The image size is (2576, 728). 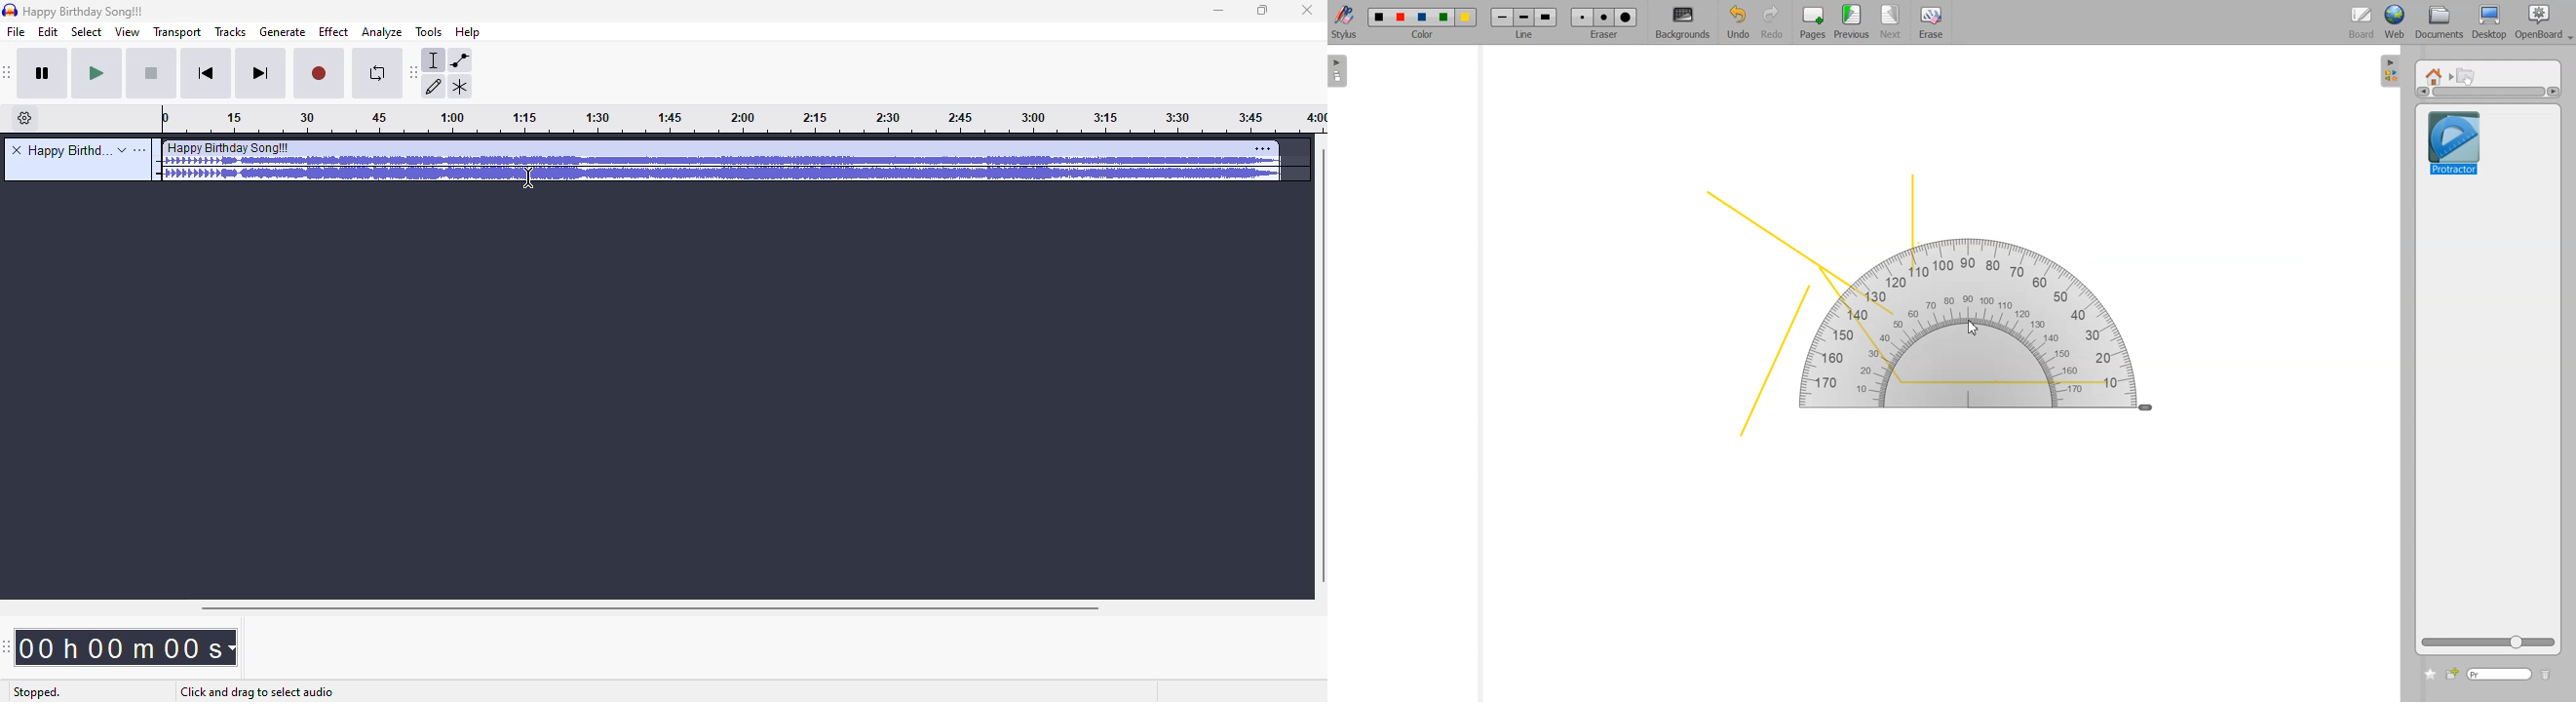 What do you see at coordinates (413, 73) in the screenshot?
I see `audacity tools toolbar` at bounding box center [413, 73].